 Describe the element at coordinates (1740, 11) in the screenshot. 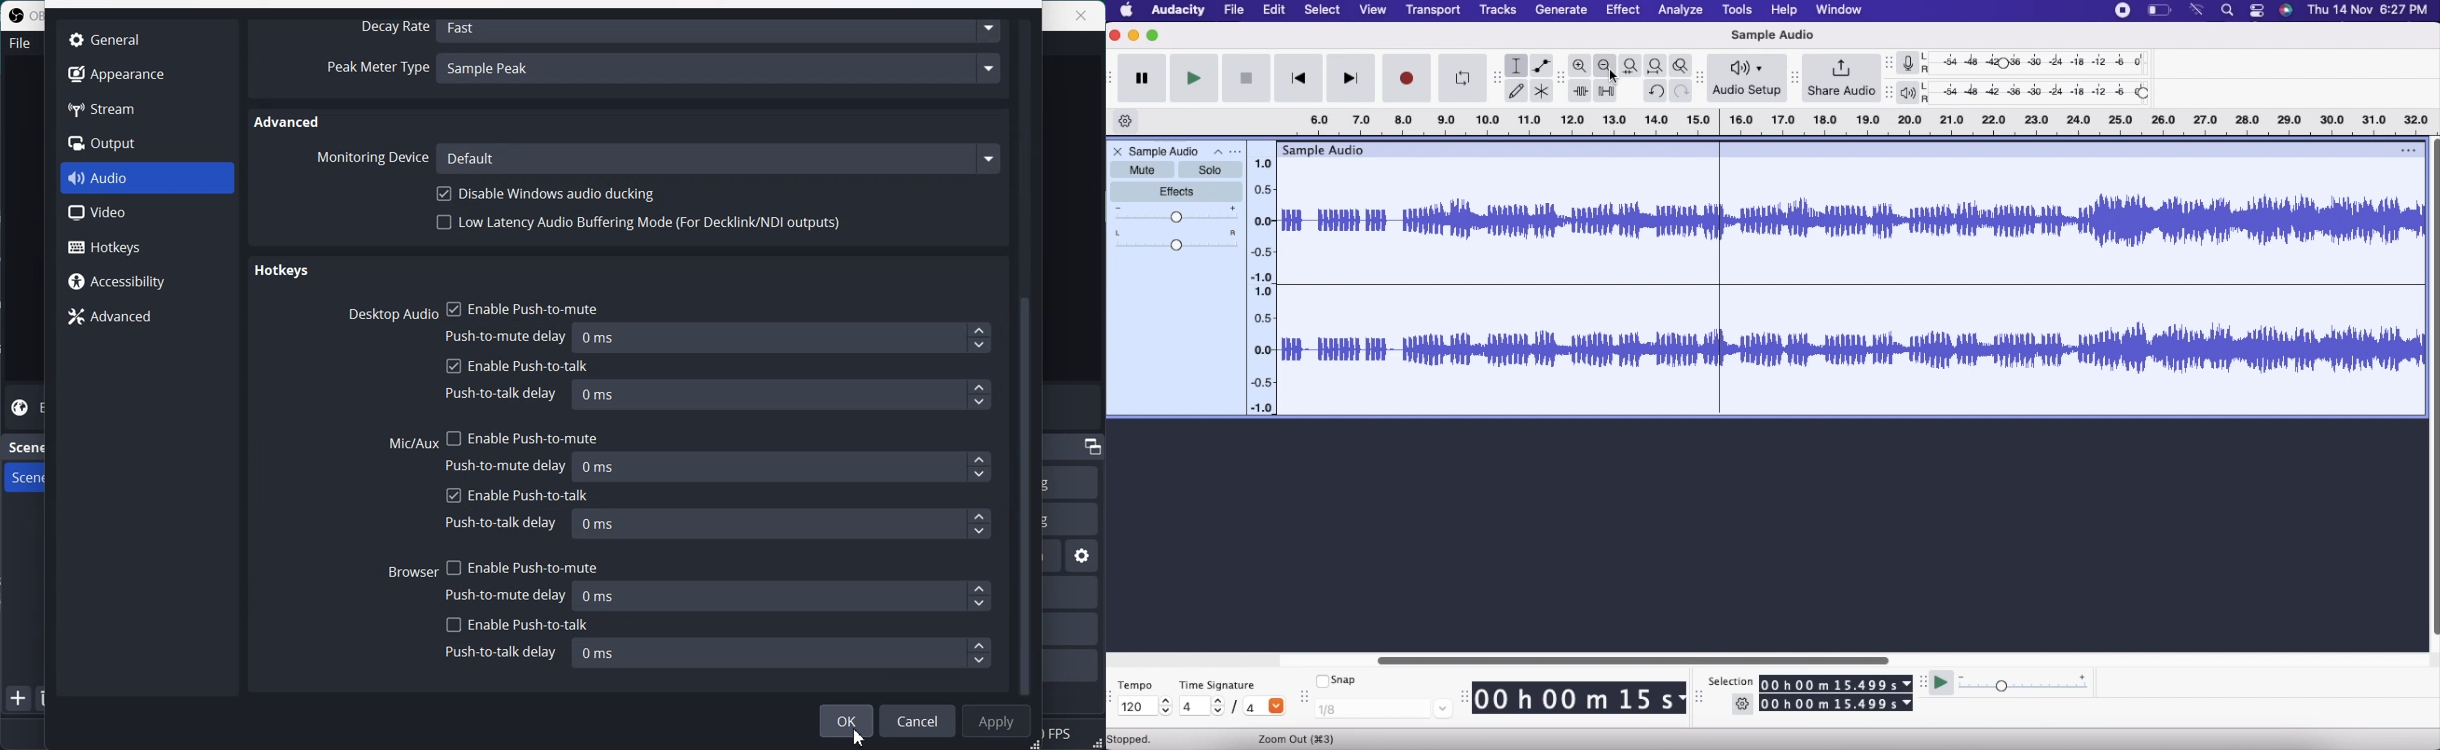

I see `Tools` at that location.